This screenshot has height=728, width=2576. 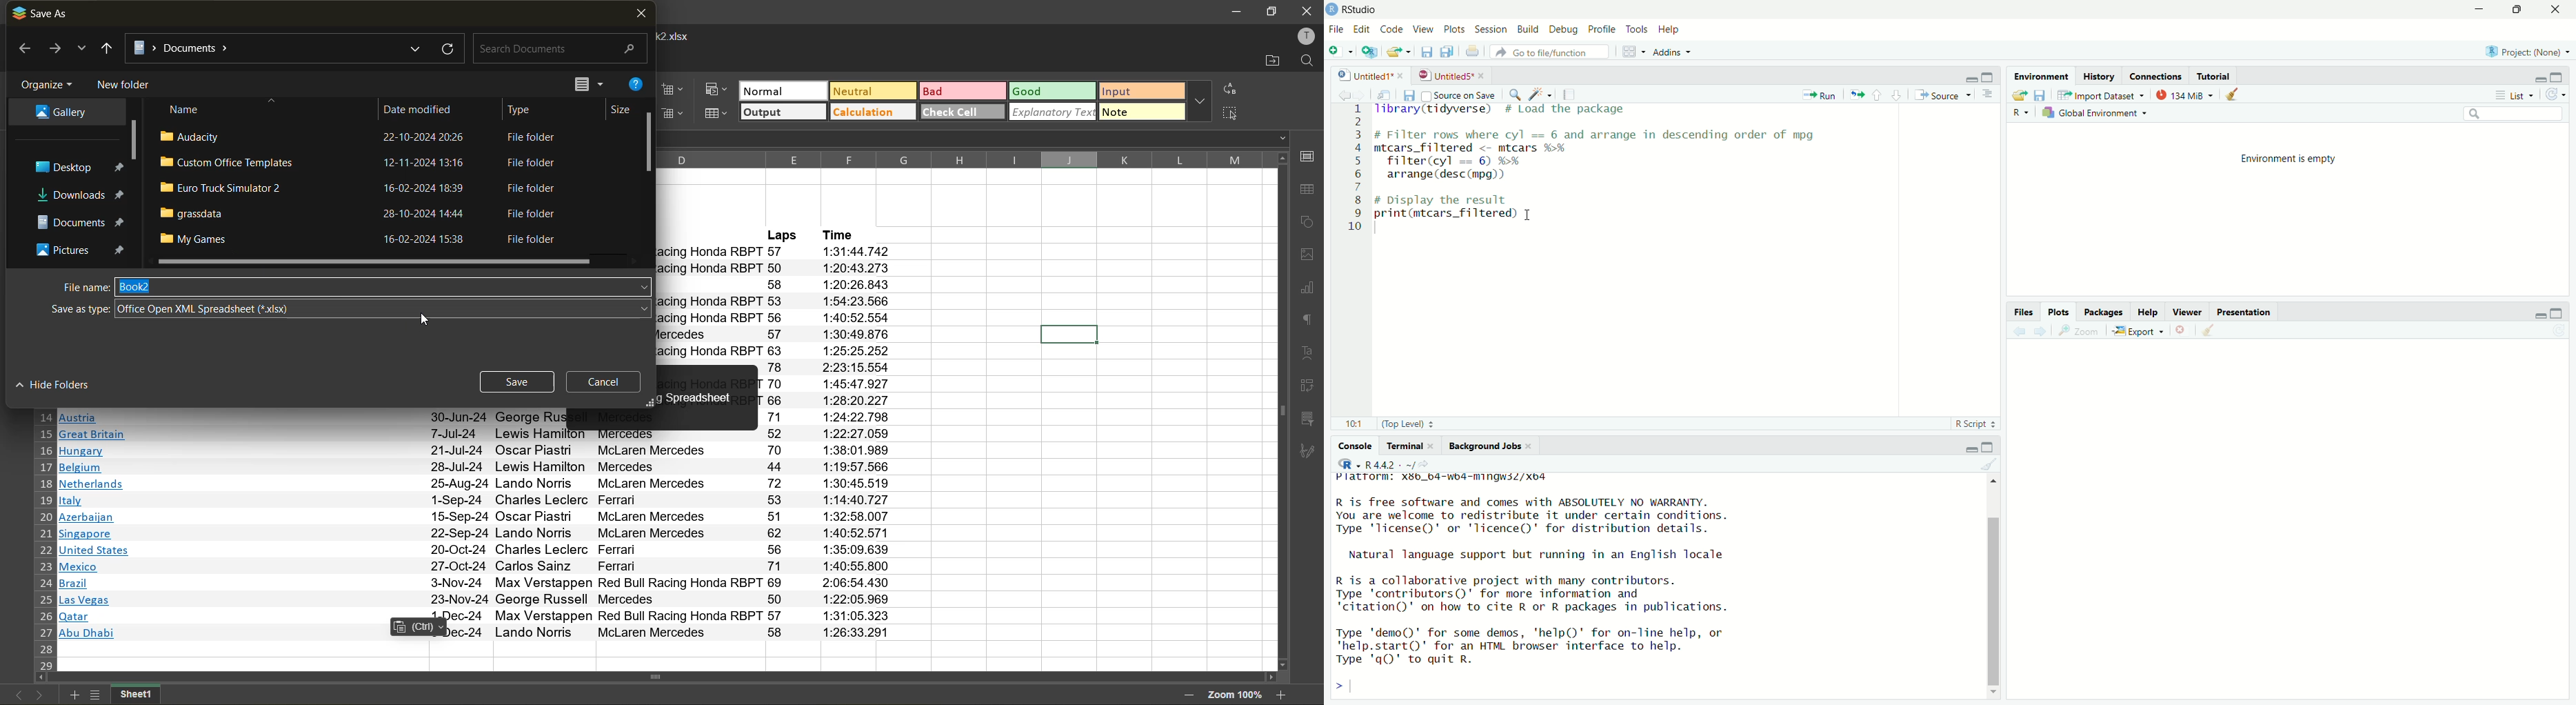 What do you see at coordinates (135, 695) in the screenshot?
I see `sheet name` at bounding box center [135, 695].